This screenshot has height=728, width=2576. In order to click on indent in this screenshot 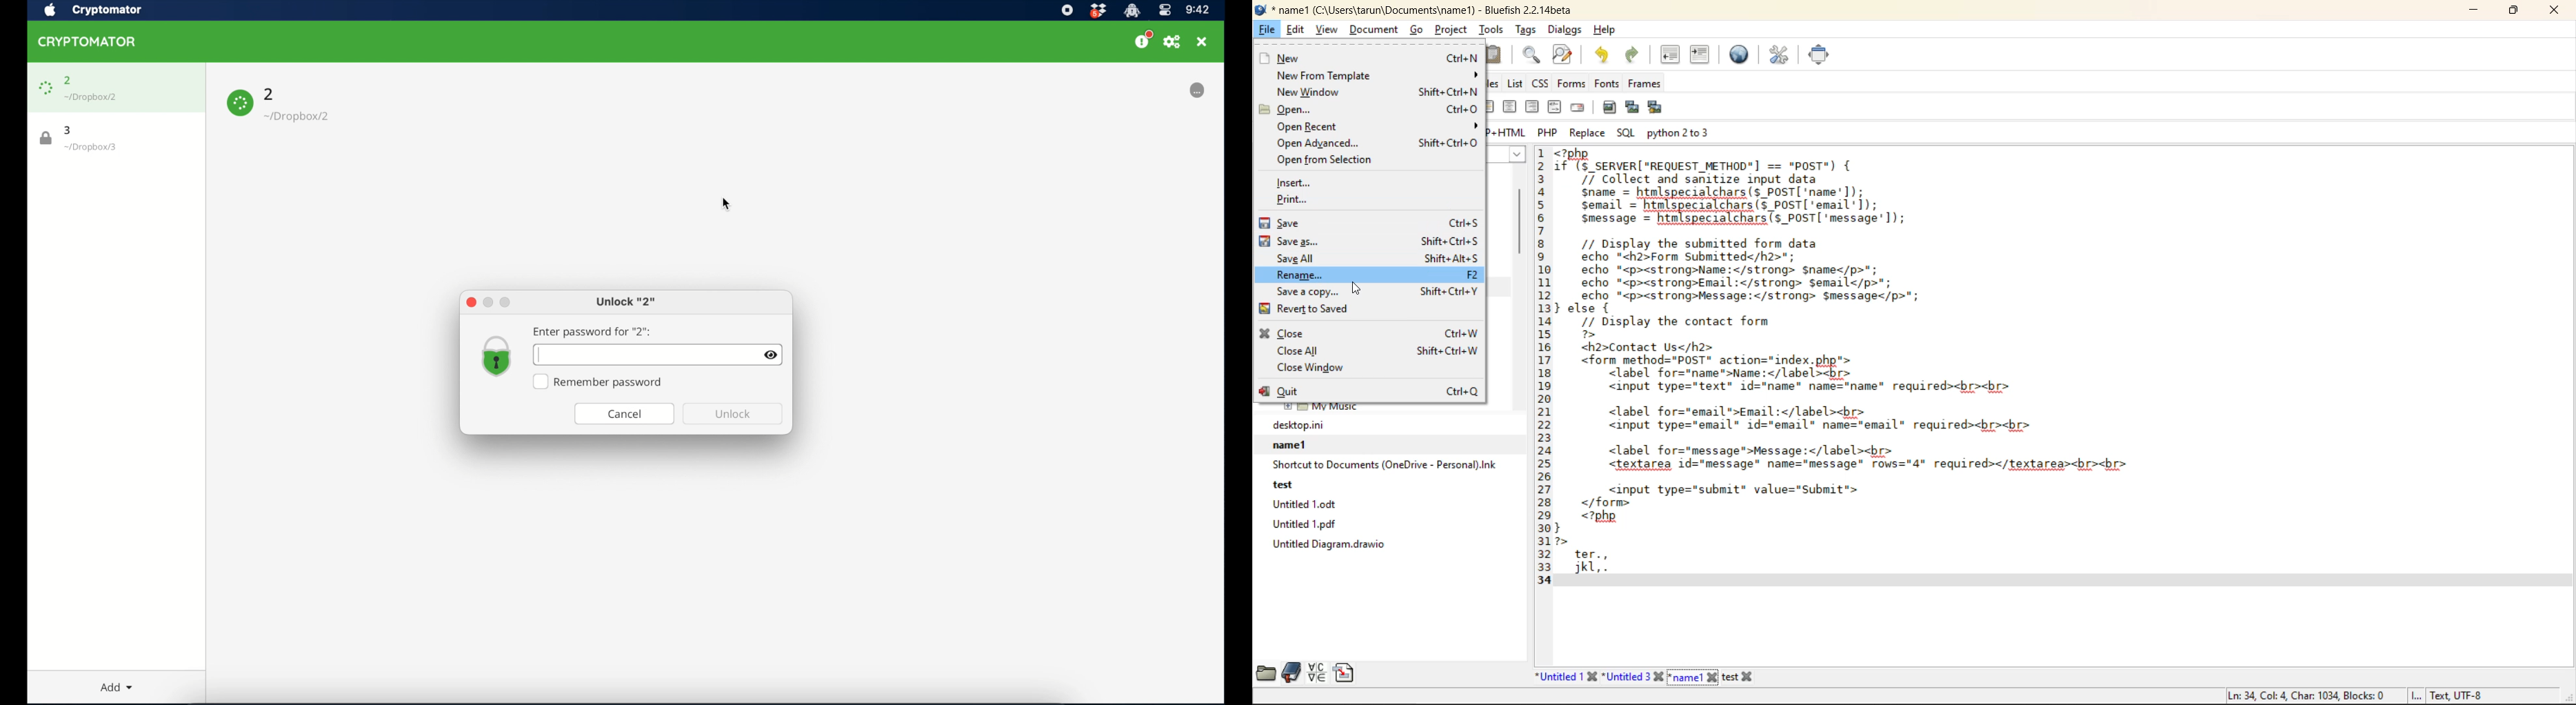, I will do `click(1701, 57)`.